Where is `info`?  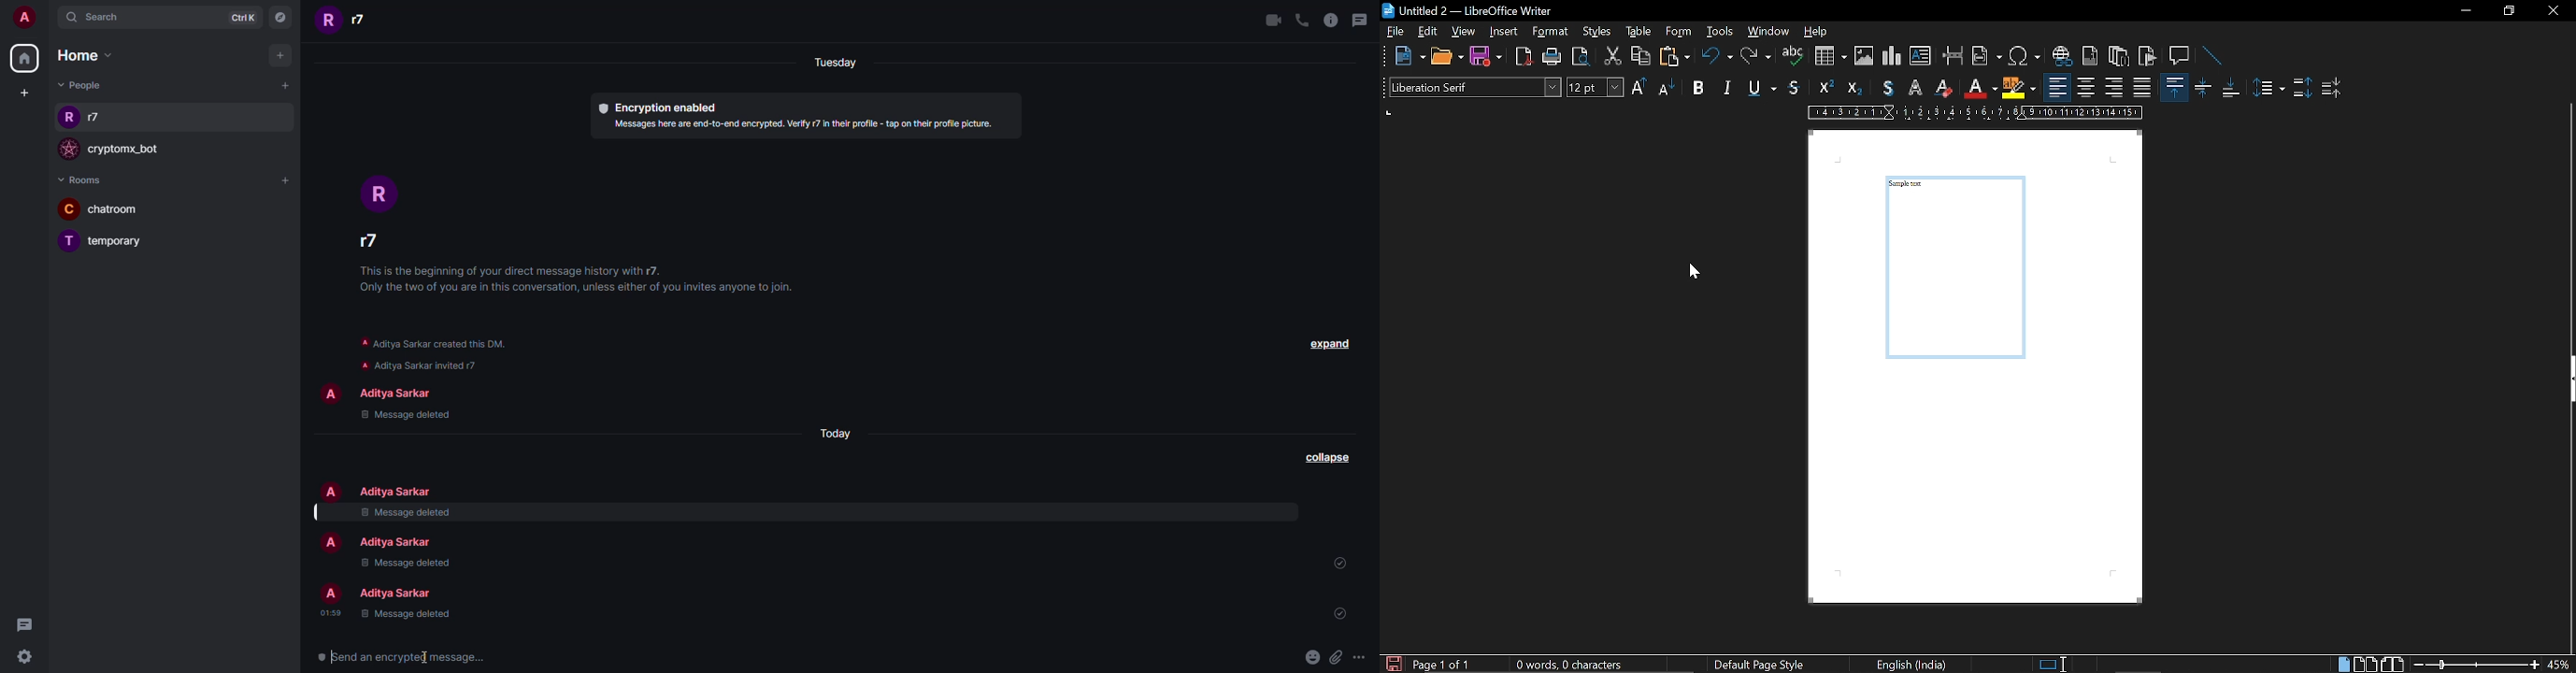 info is located at coordinates (444, 352).